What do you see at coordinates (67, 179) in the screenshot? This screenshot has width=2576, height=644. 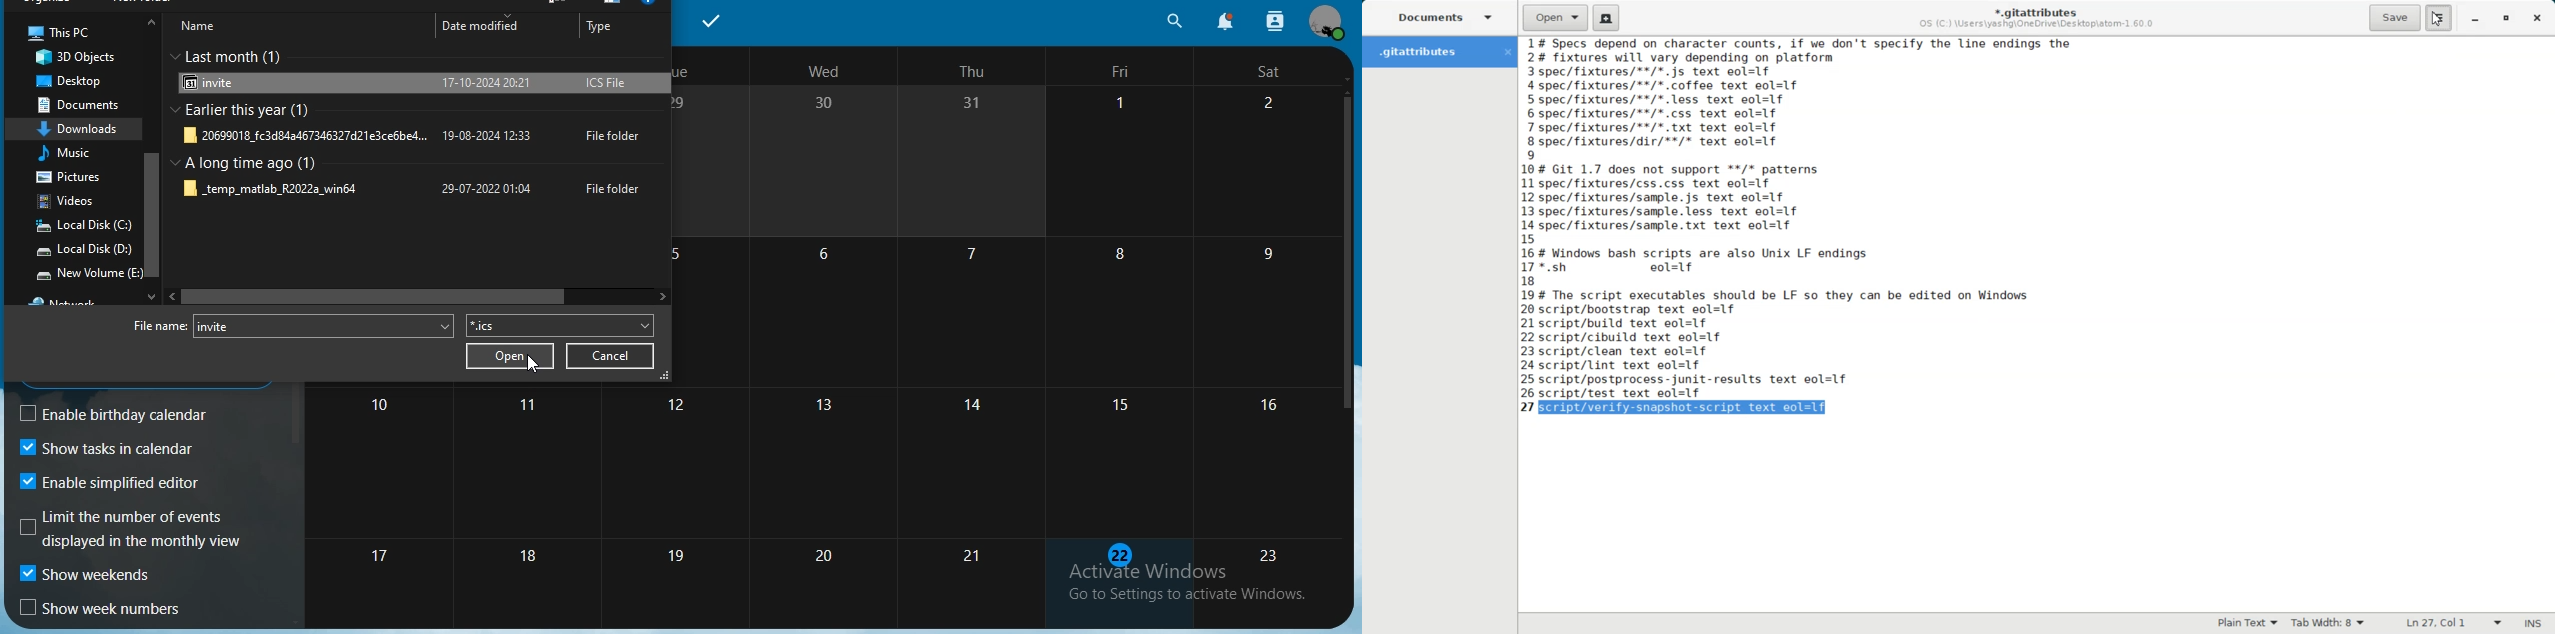 I see `pictures` at bounding box center [67, 179].